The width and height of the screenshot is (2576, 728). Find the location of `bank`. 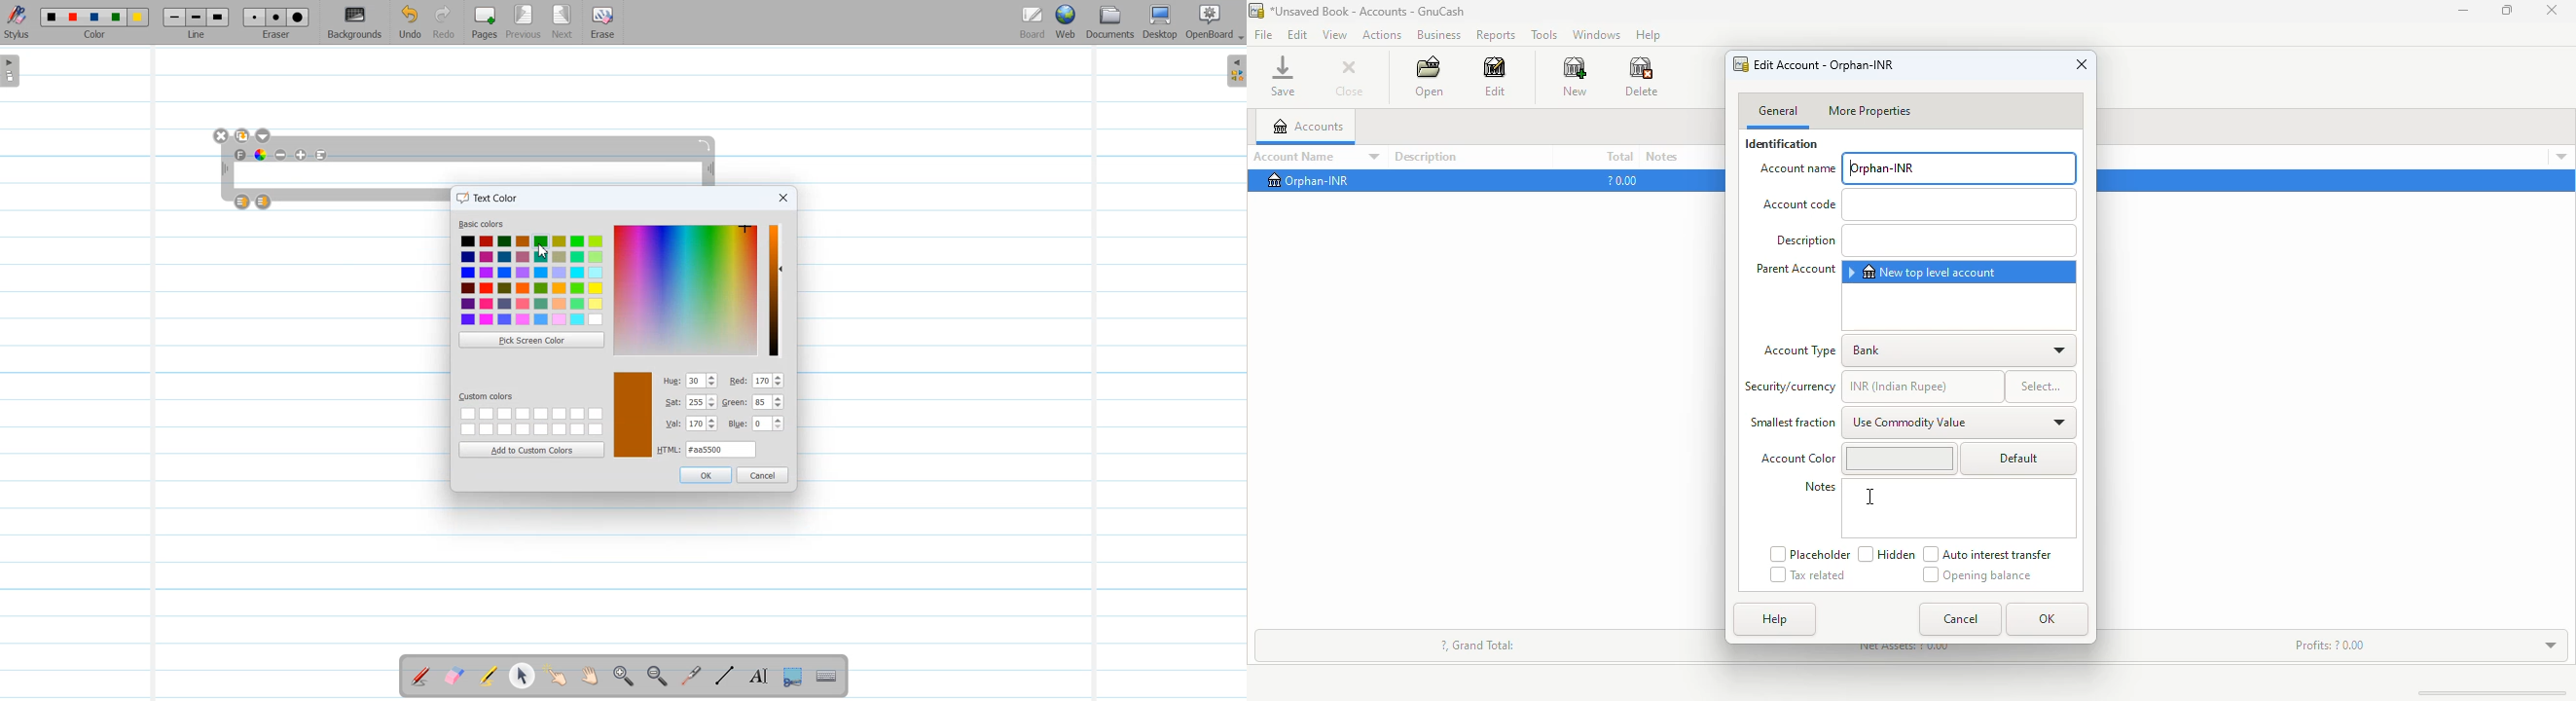

bank is located at coordinates (1960, 350).